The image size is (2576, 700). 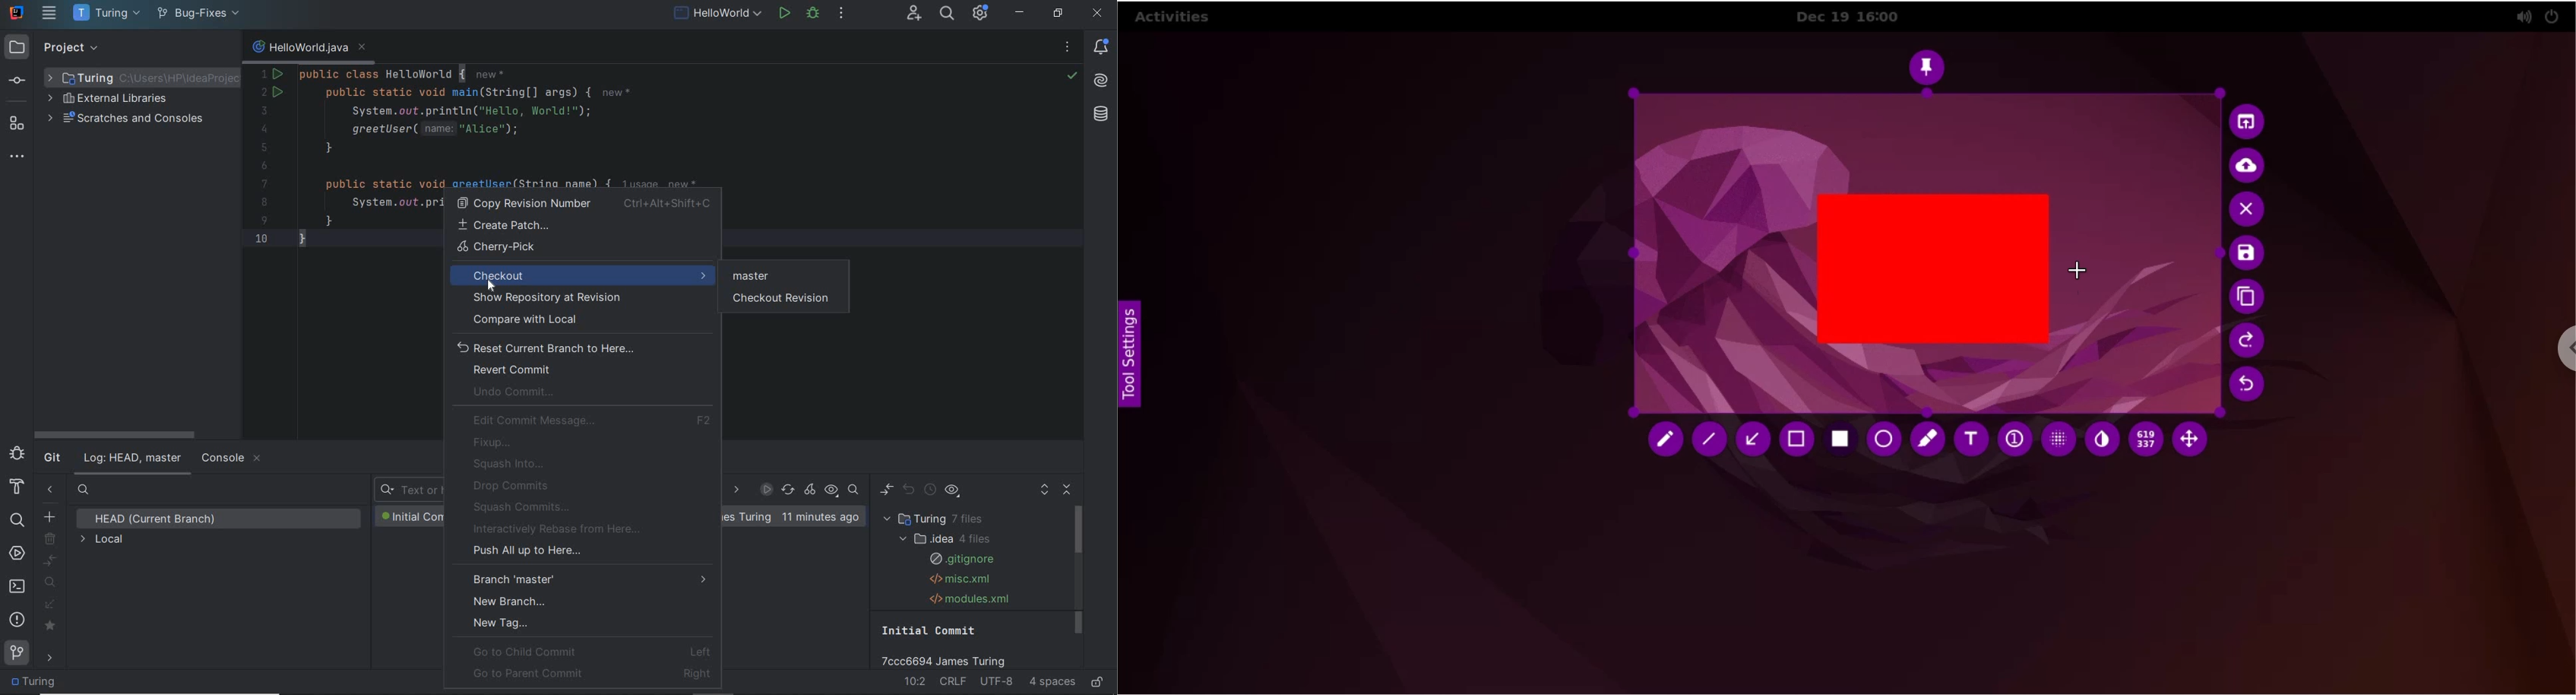 I want to click on marker tool, so click(x=1927, y=440).